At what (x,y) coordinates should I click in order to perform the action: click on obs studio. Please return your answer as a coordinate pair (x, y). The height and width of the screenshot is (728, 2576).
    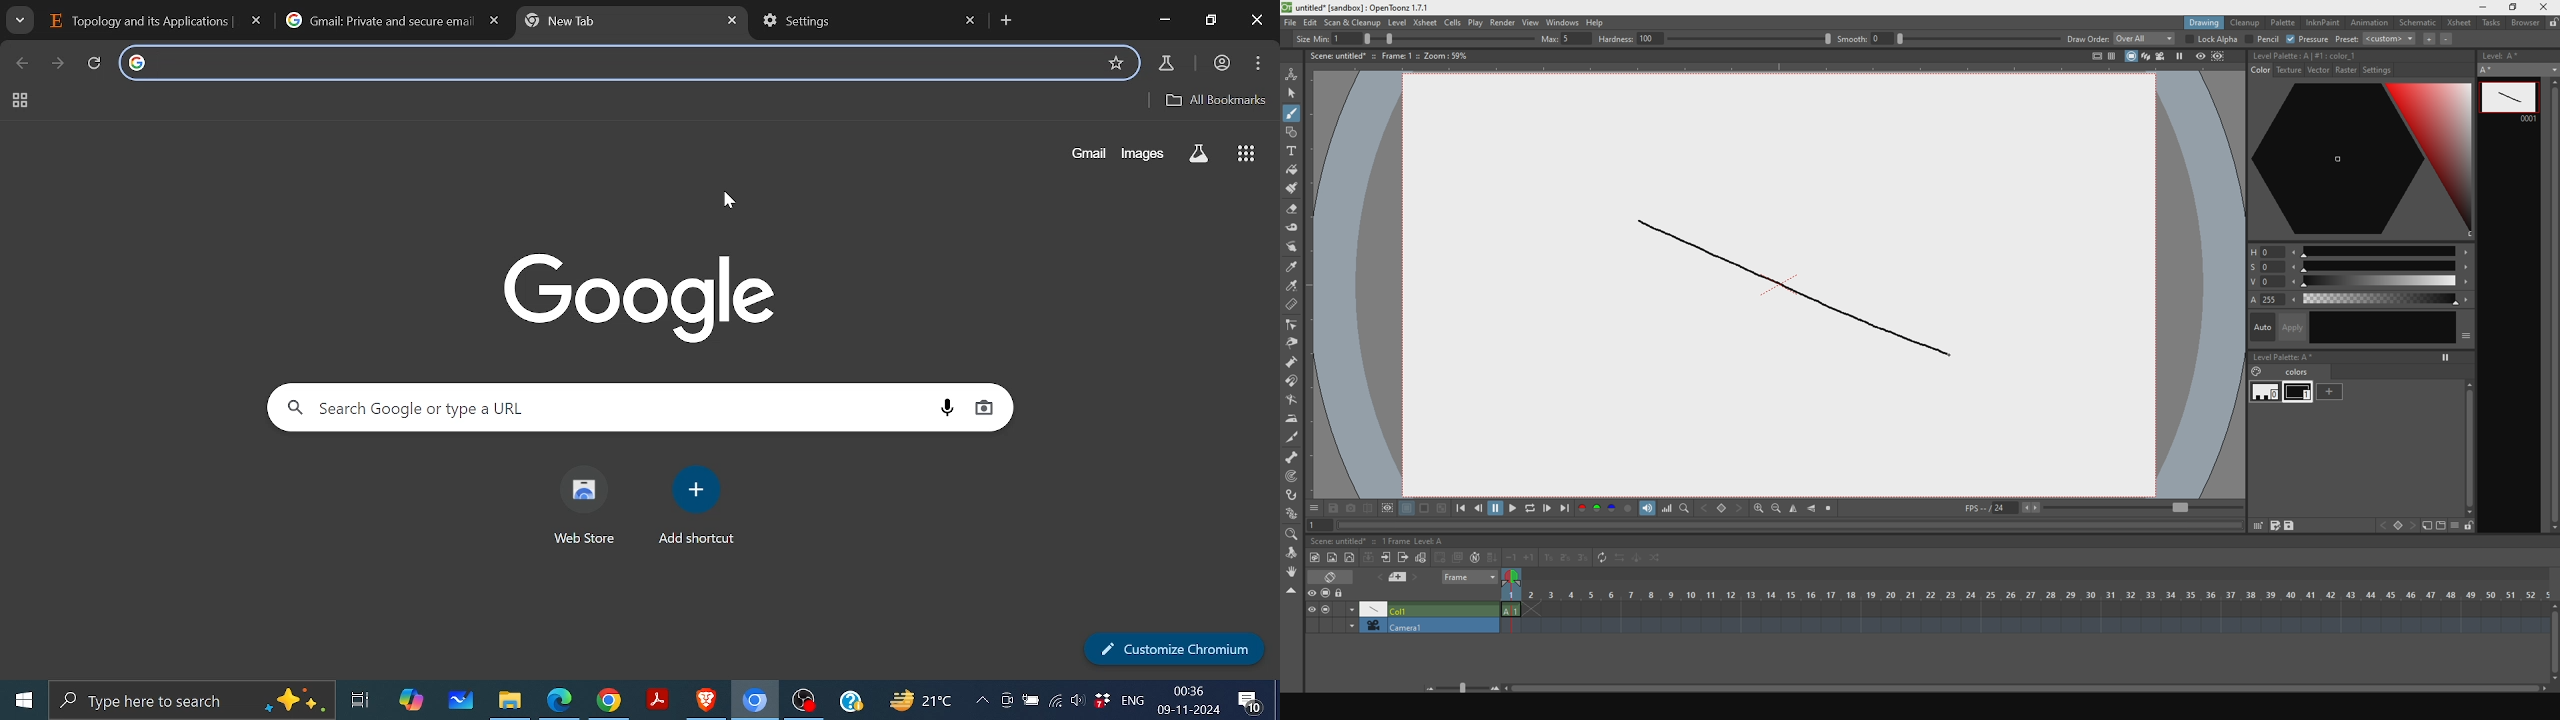
    Looking at the image, I should click on (805, 701).